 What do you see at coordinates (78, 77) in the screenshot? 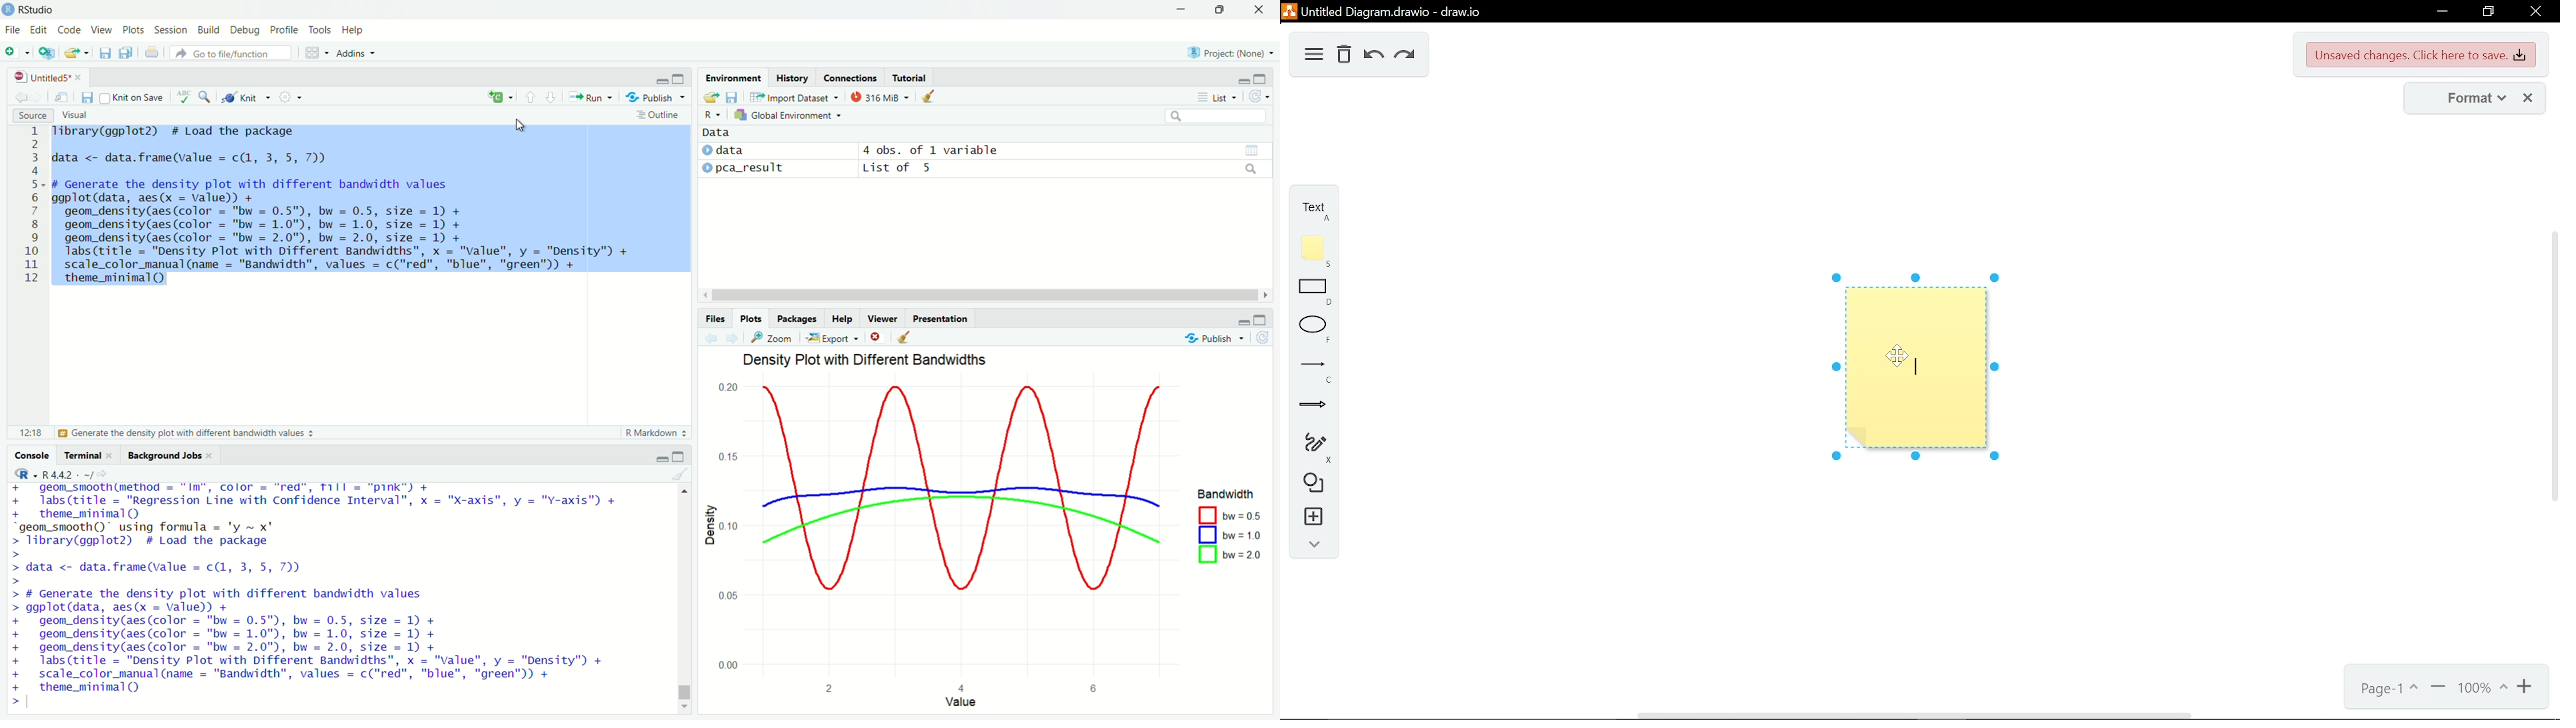
I see `close` at bounding box center [78, 77].